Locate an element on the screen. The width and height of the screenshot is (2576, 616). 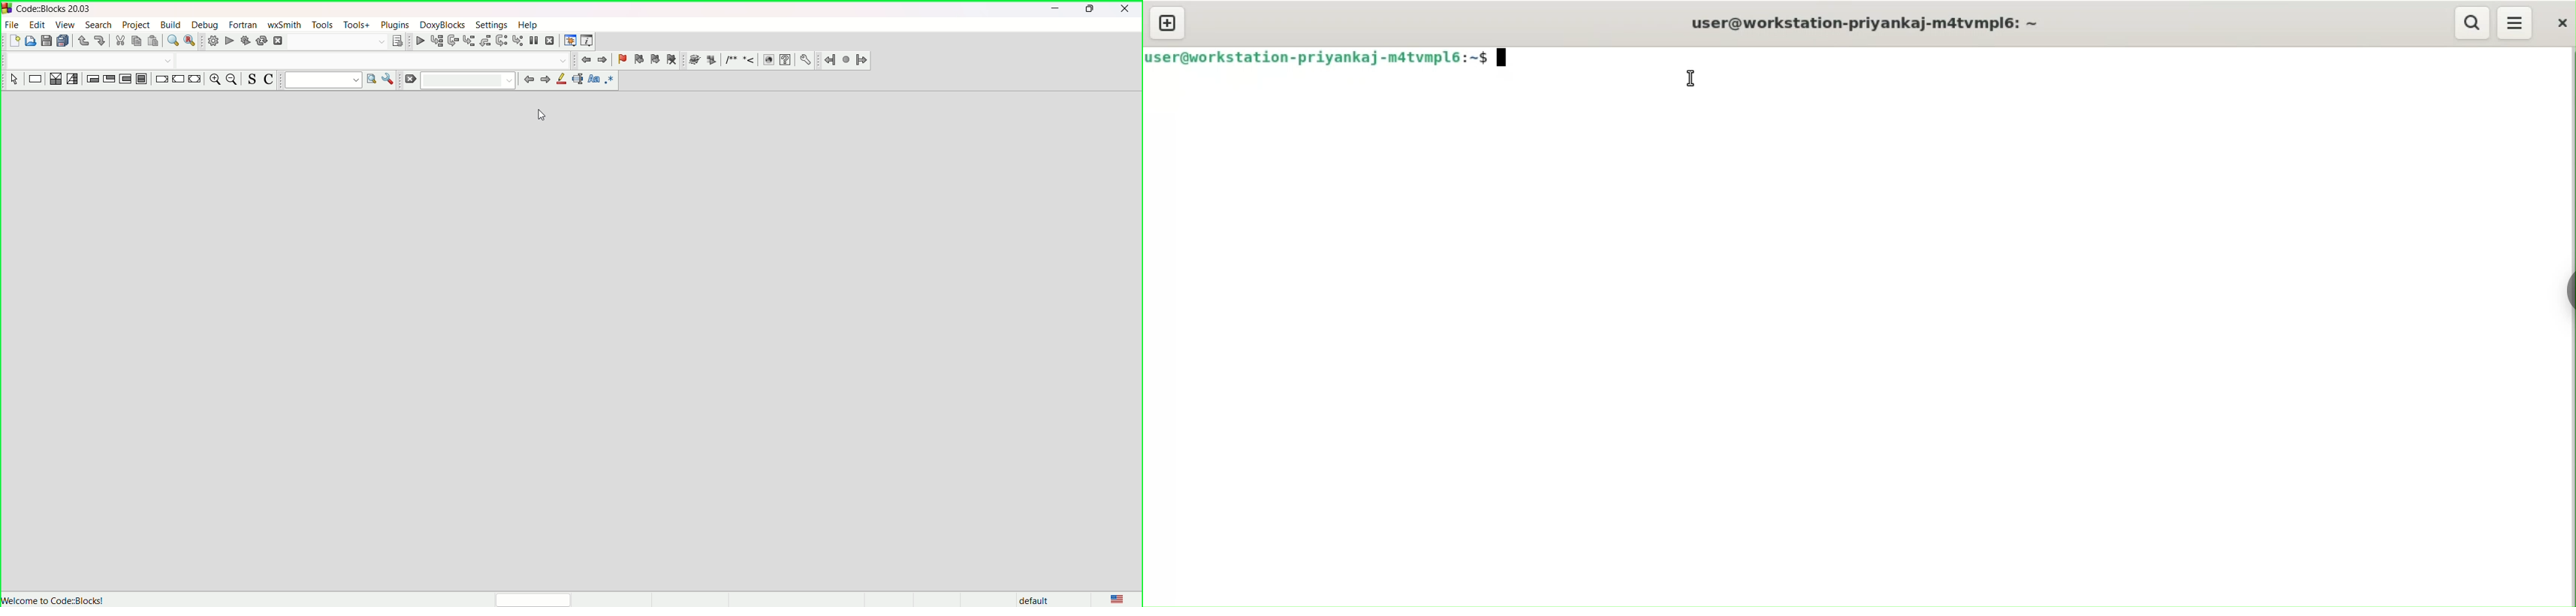
find and replace is located at coordinates (188, 42).